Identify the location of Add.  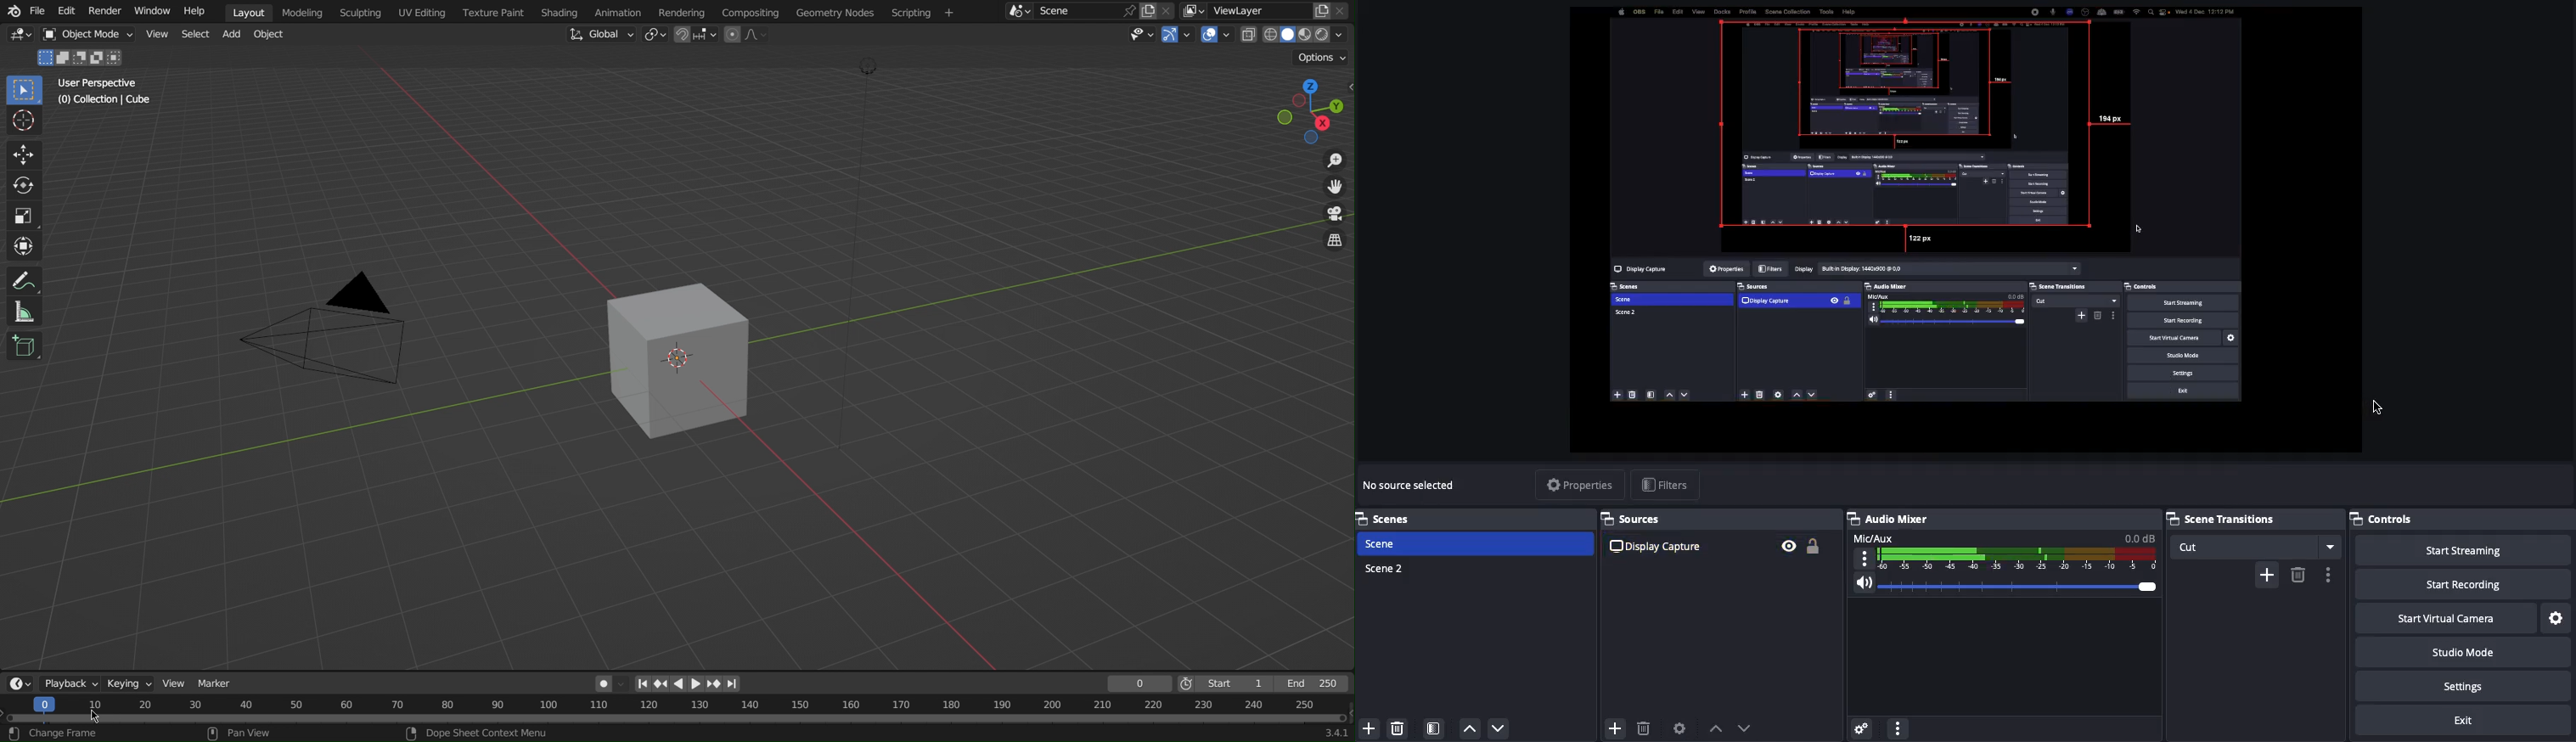
(2266, 573).